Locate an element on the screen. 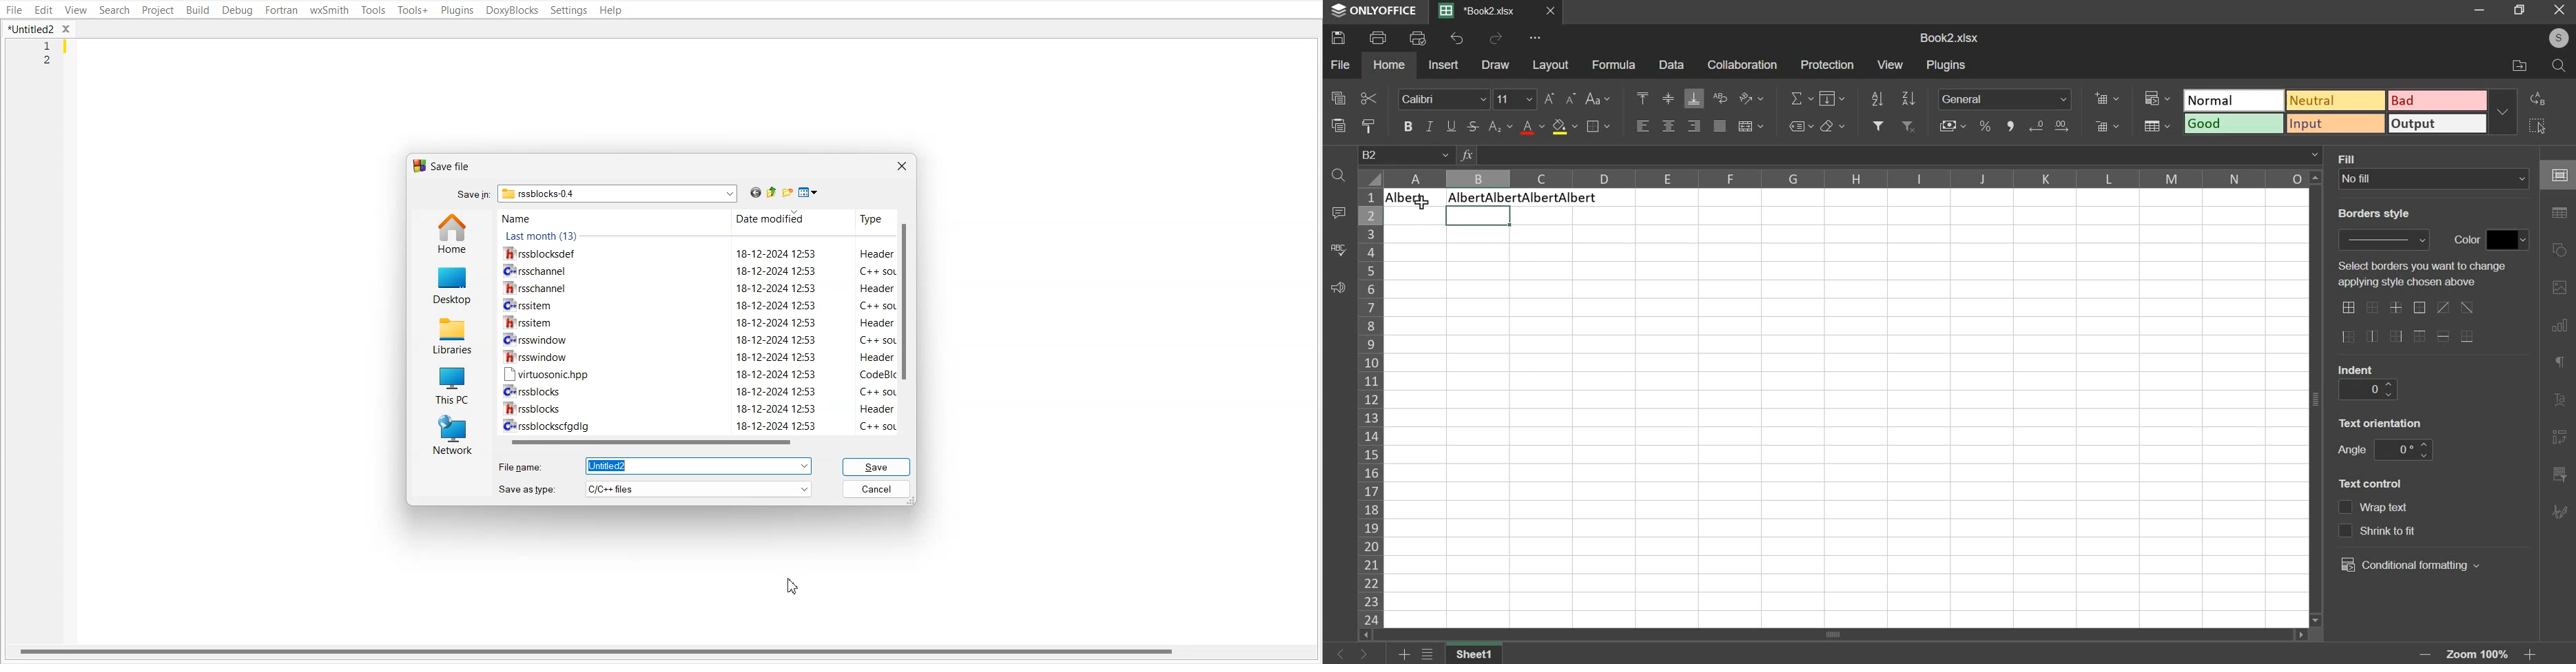 This screenshot has height=672, width=2576. feedback is located at coordinates (1337, 287).